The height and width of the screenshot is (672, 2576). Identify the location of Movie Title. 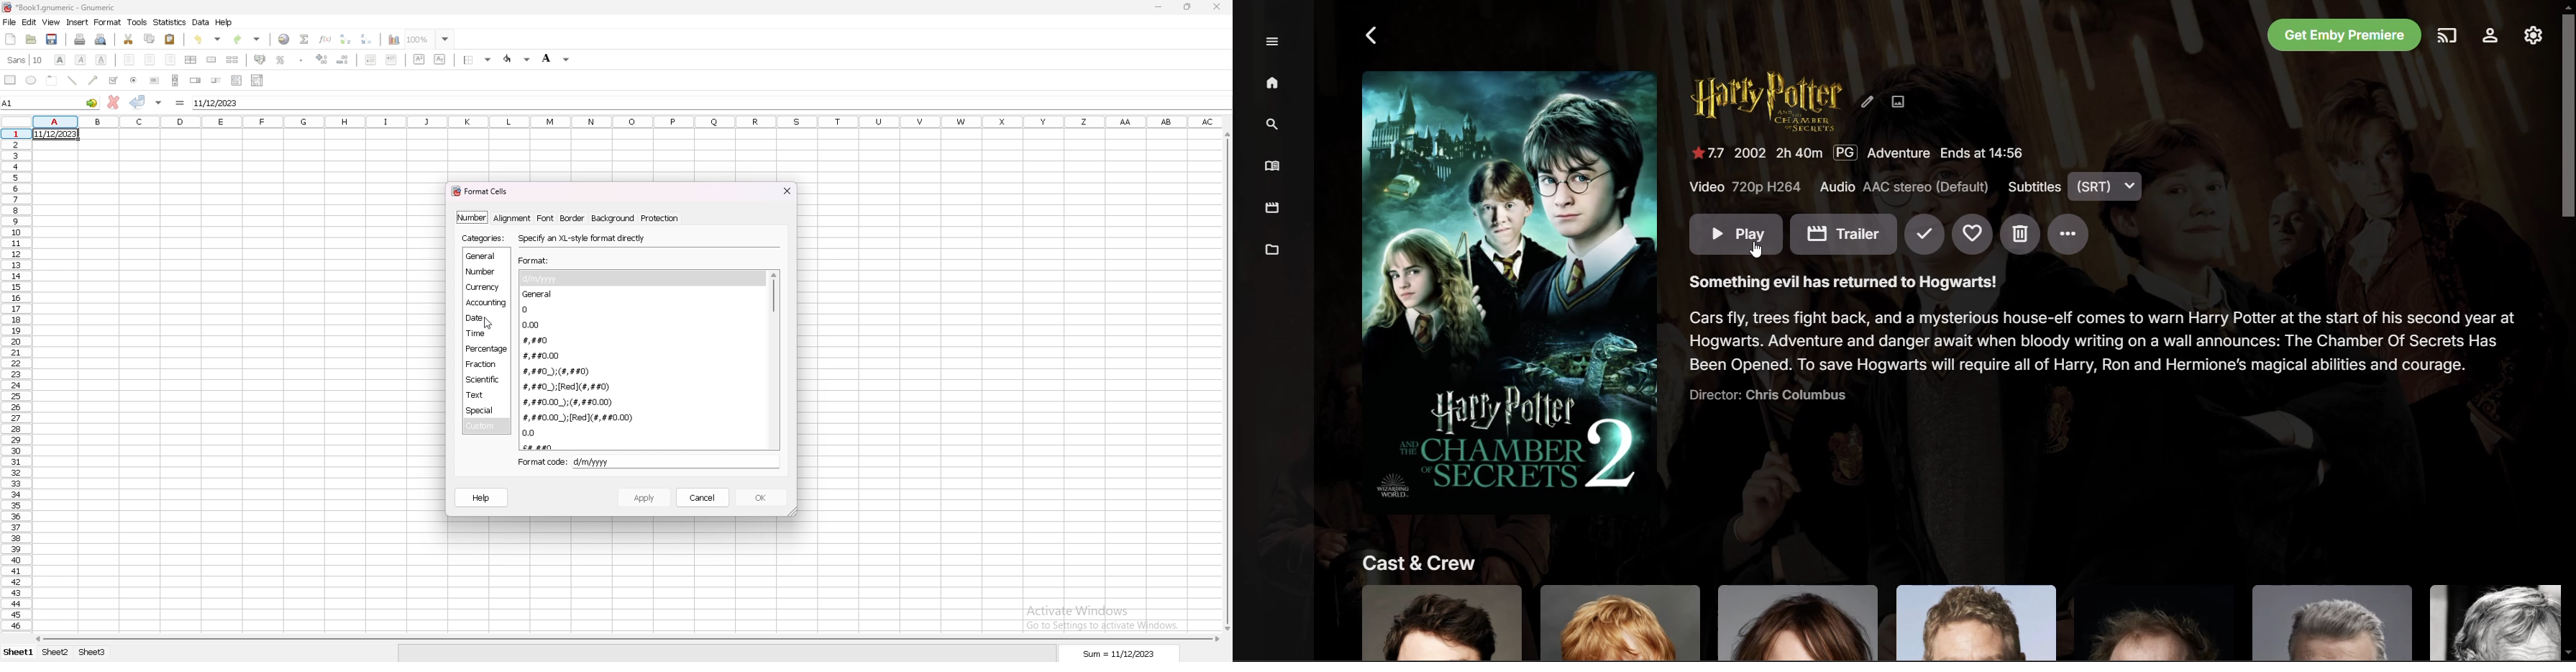
(1764, 103).